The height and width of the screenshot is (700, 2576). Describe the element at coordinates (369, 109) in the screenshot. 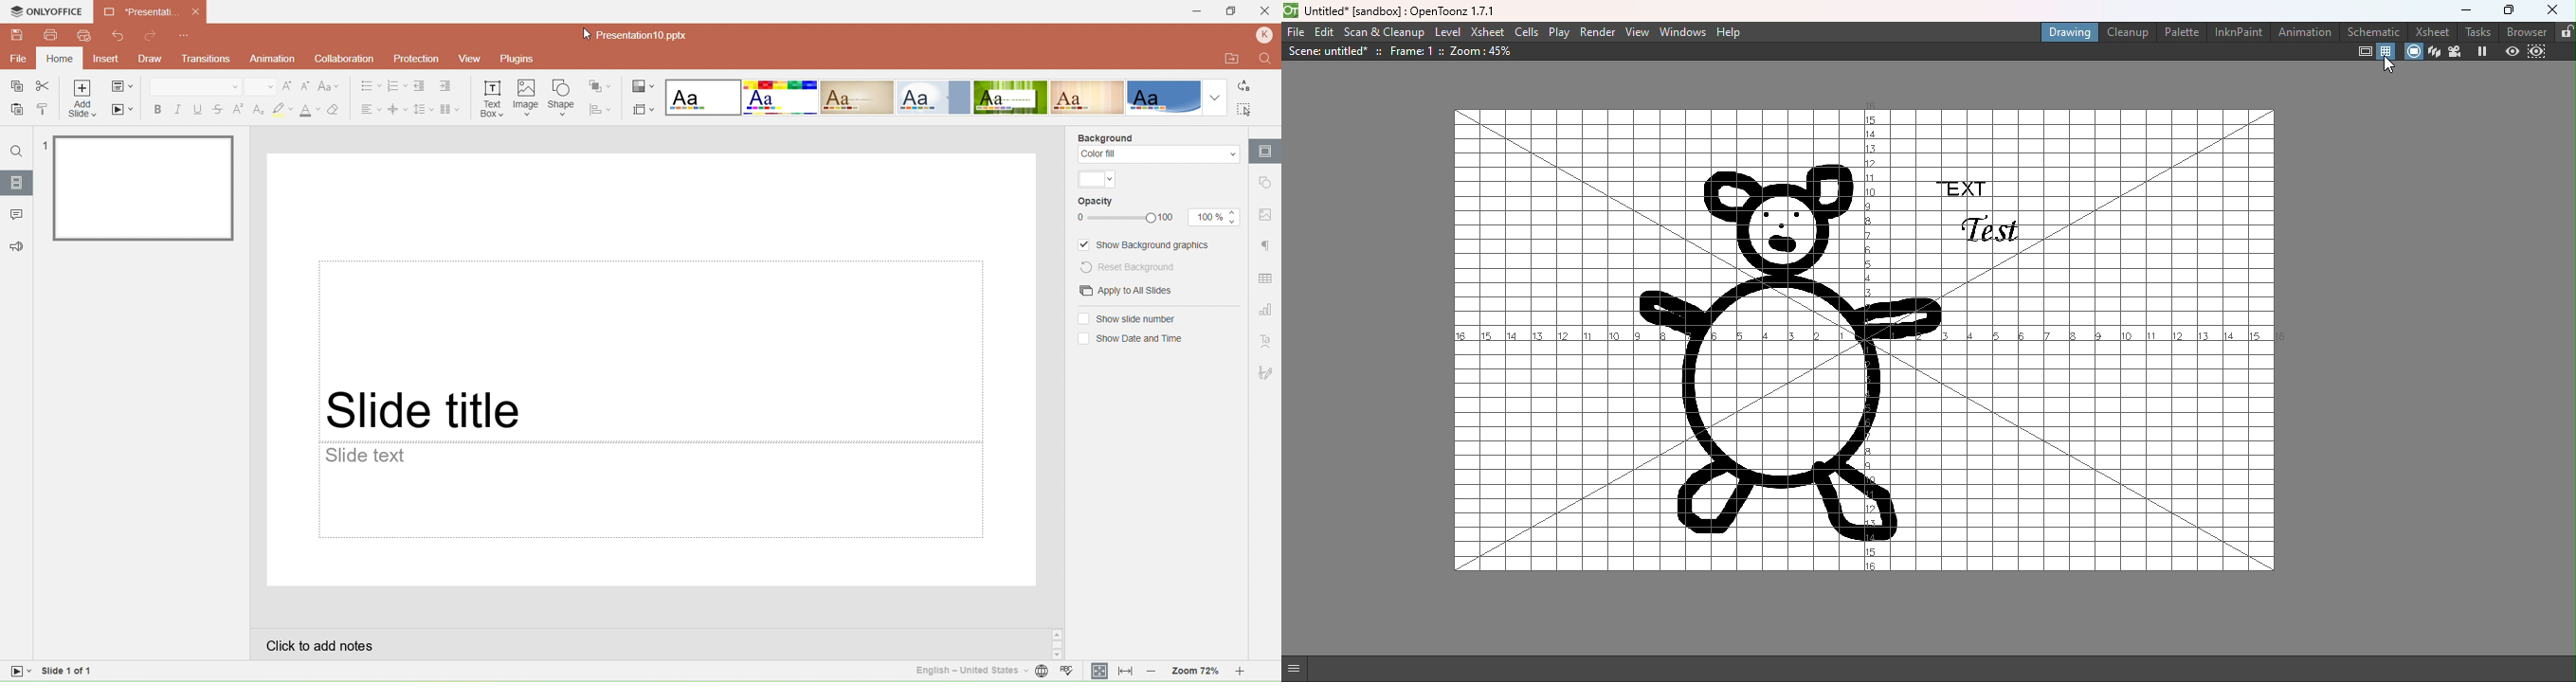

I see `Horizontal align` at that location.